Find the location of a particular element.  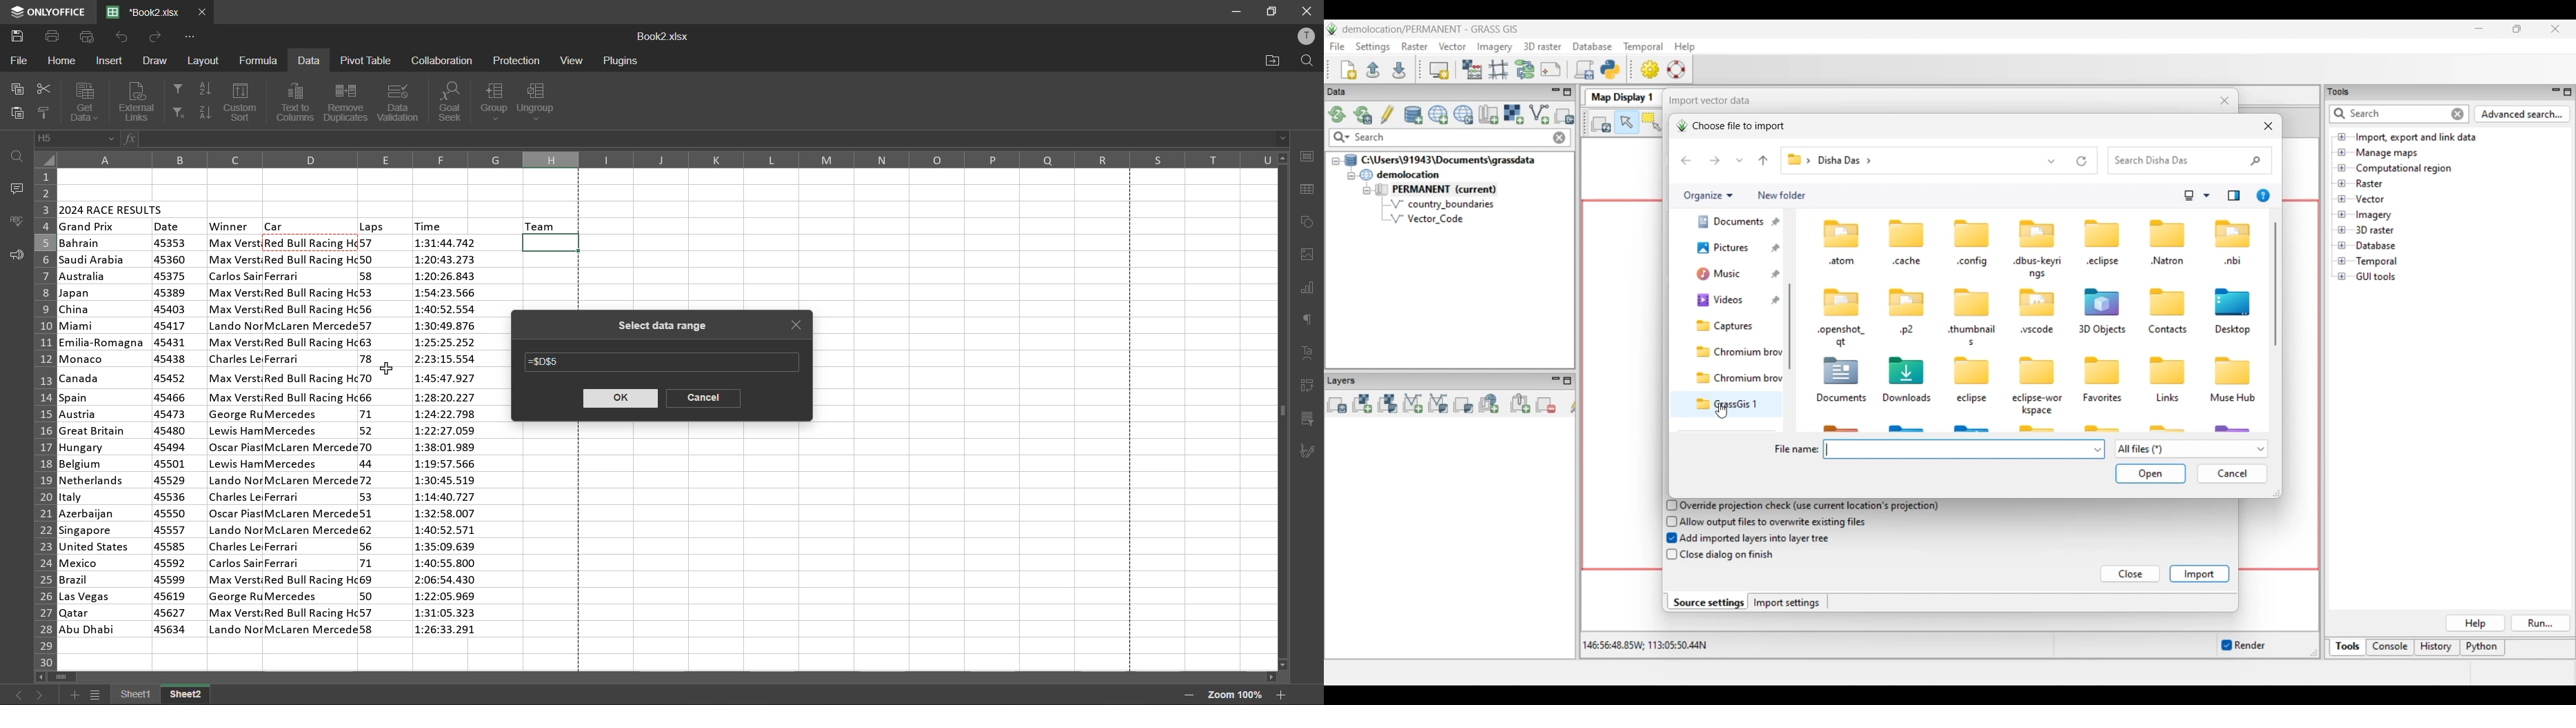

pivot table is located at coordinates (1308, 386).